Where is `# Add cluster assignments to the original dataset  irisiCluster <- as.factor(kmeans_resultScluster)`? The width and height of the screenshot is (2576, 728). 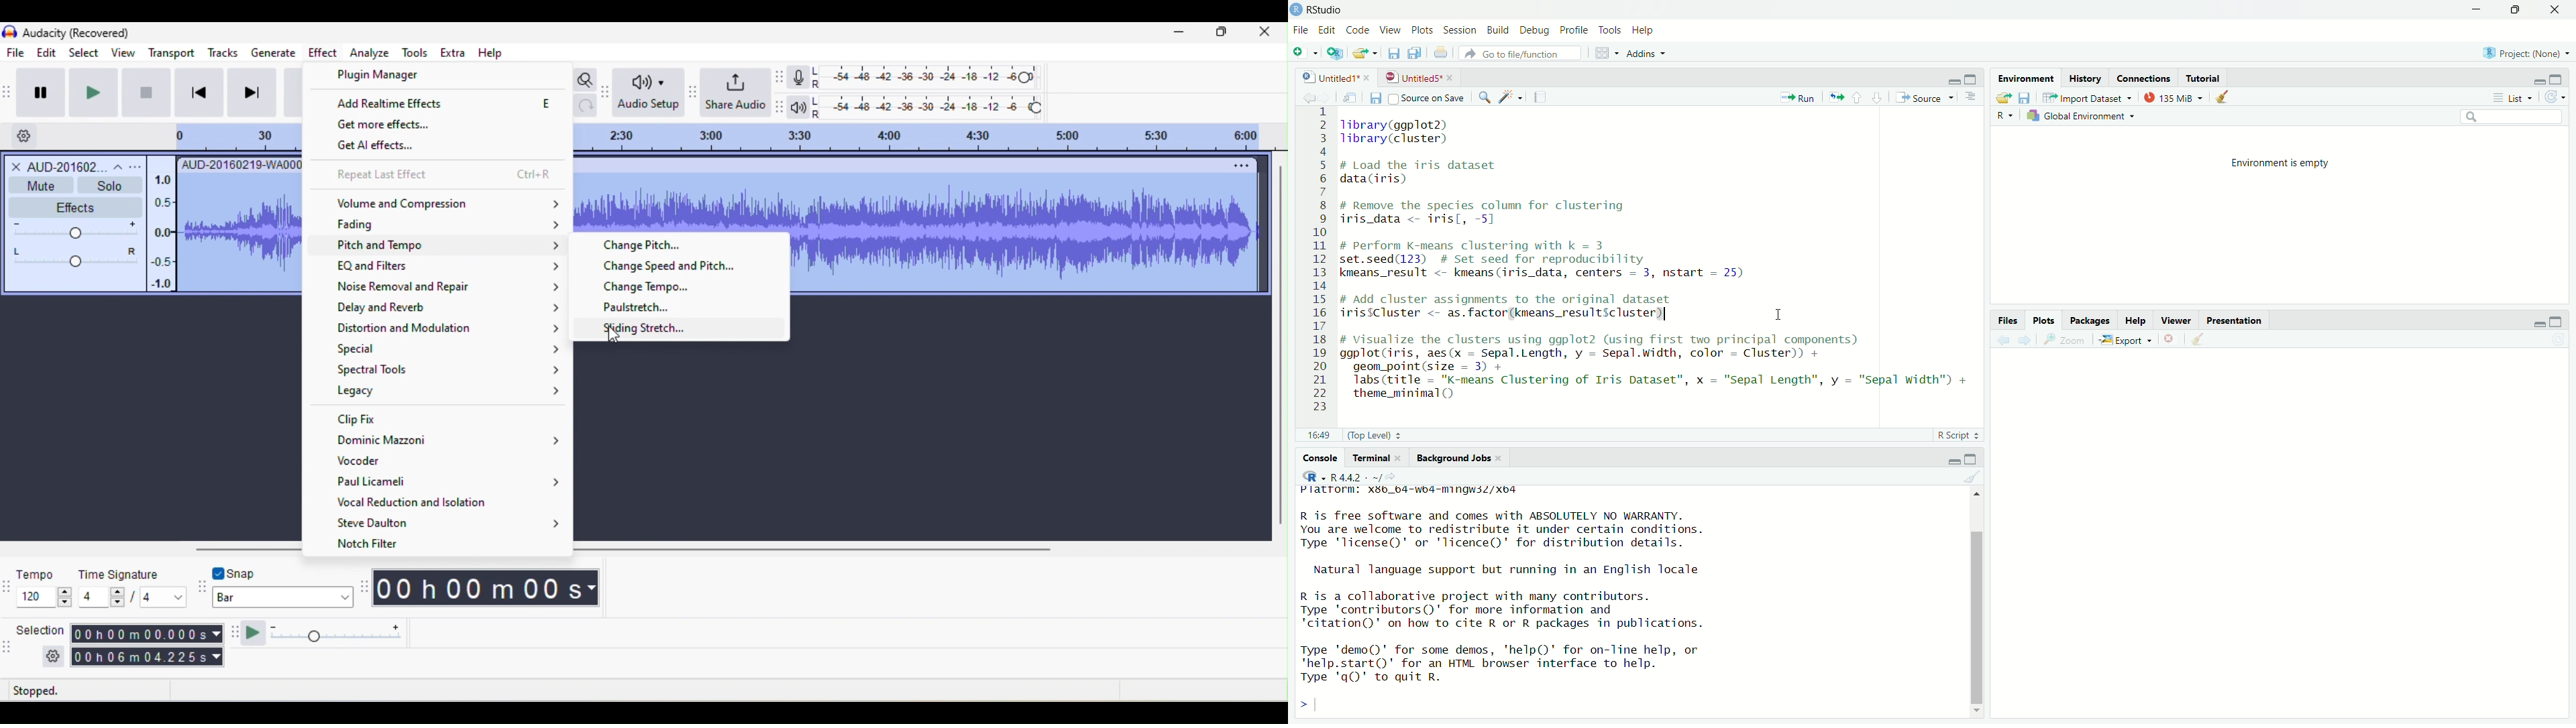
# Add cluster assignments to the original dataset  irisiCluster <- as.factor(kmeans_resultScluster) is located at coordinates (1525, 308).